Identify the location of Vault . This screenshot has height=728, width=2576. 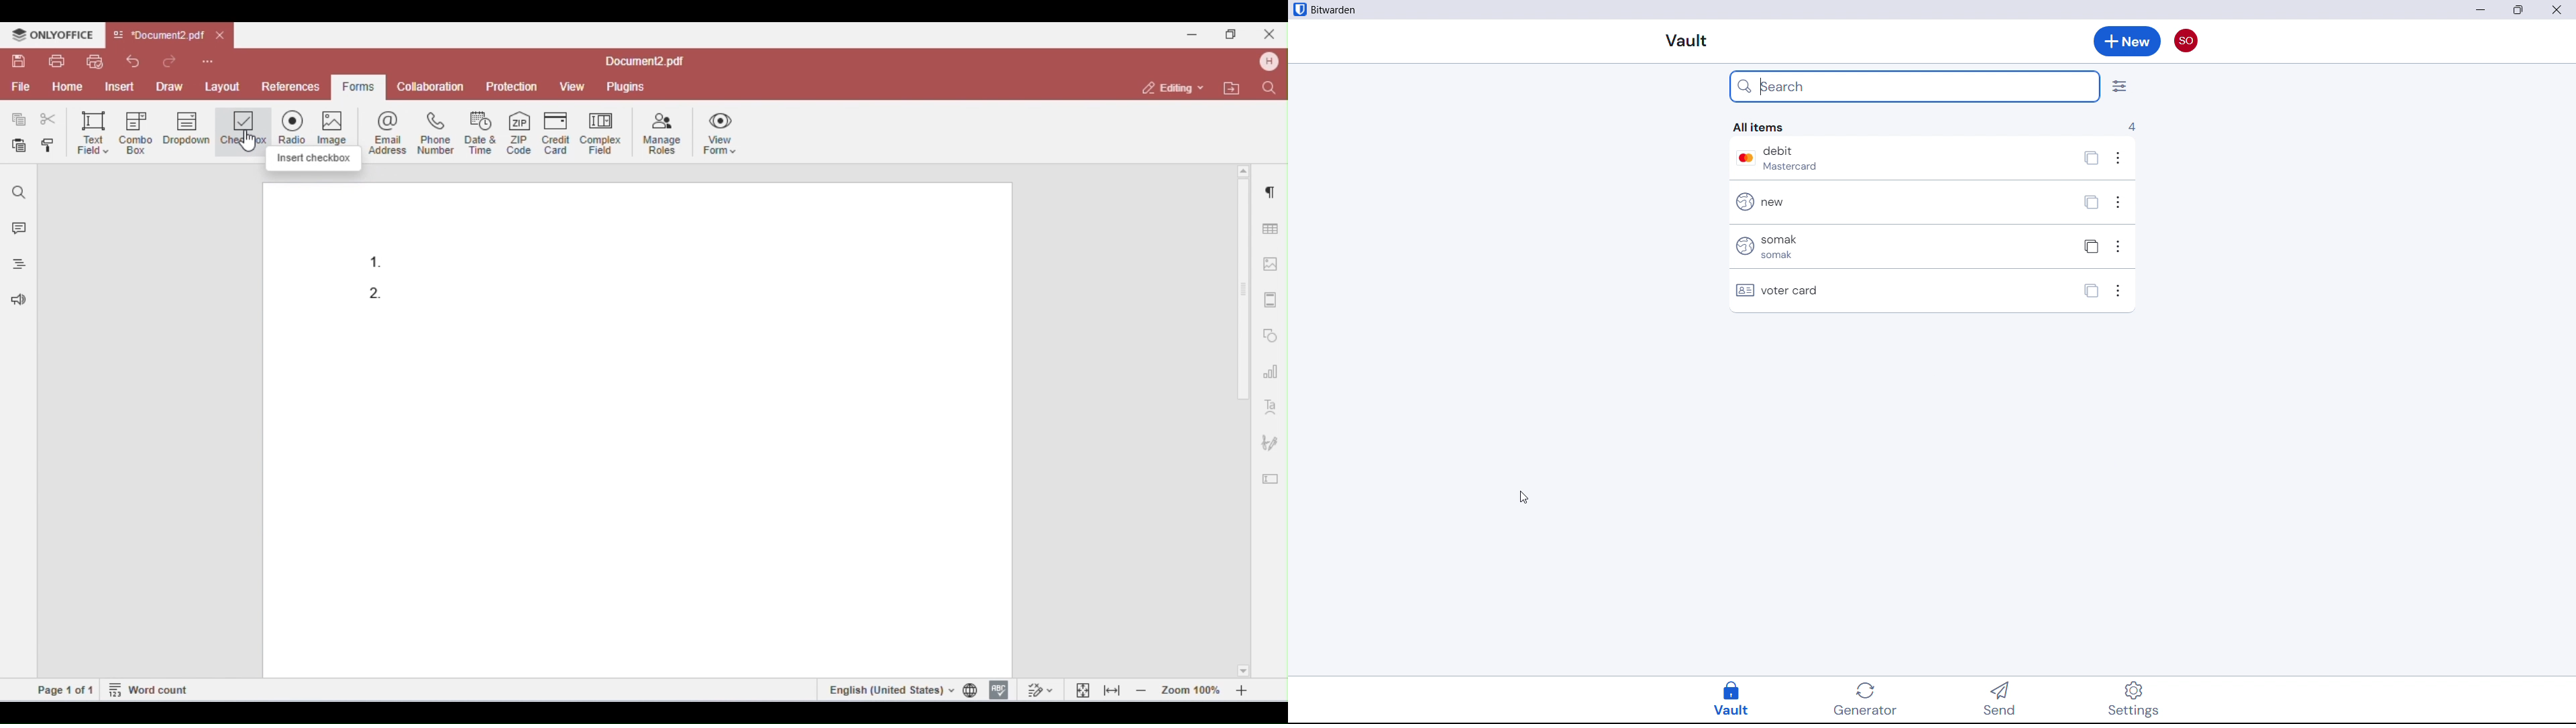
(1688, 41).